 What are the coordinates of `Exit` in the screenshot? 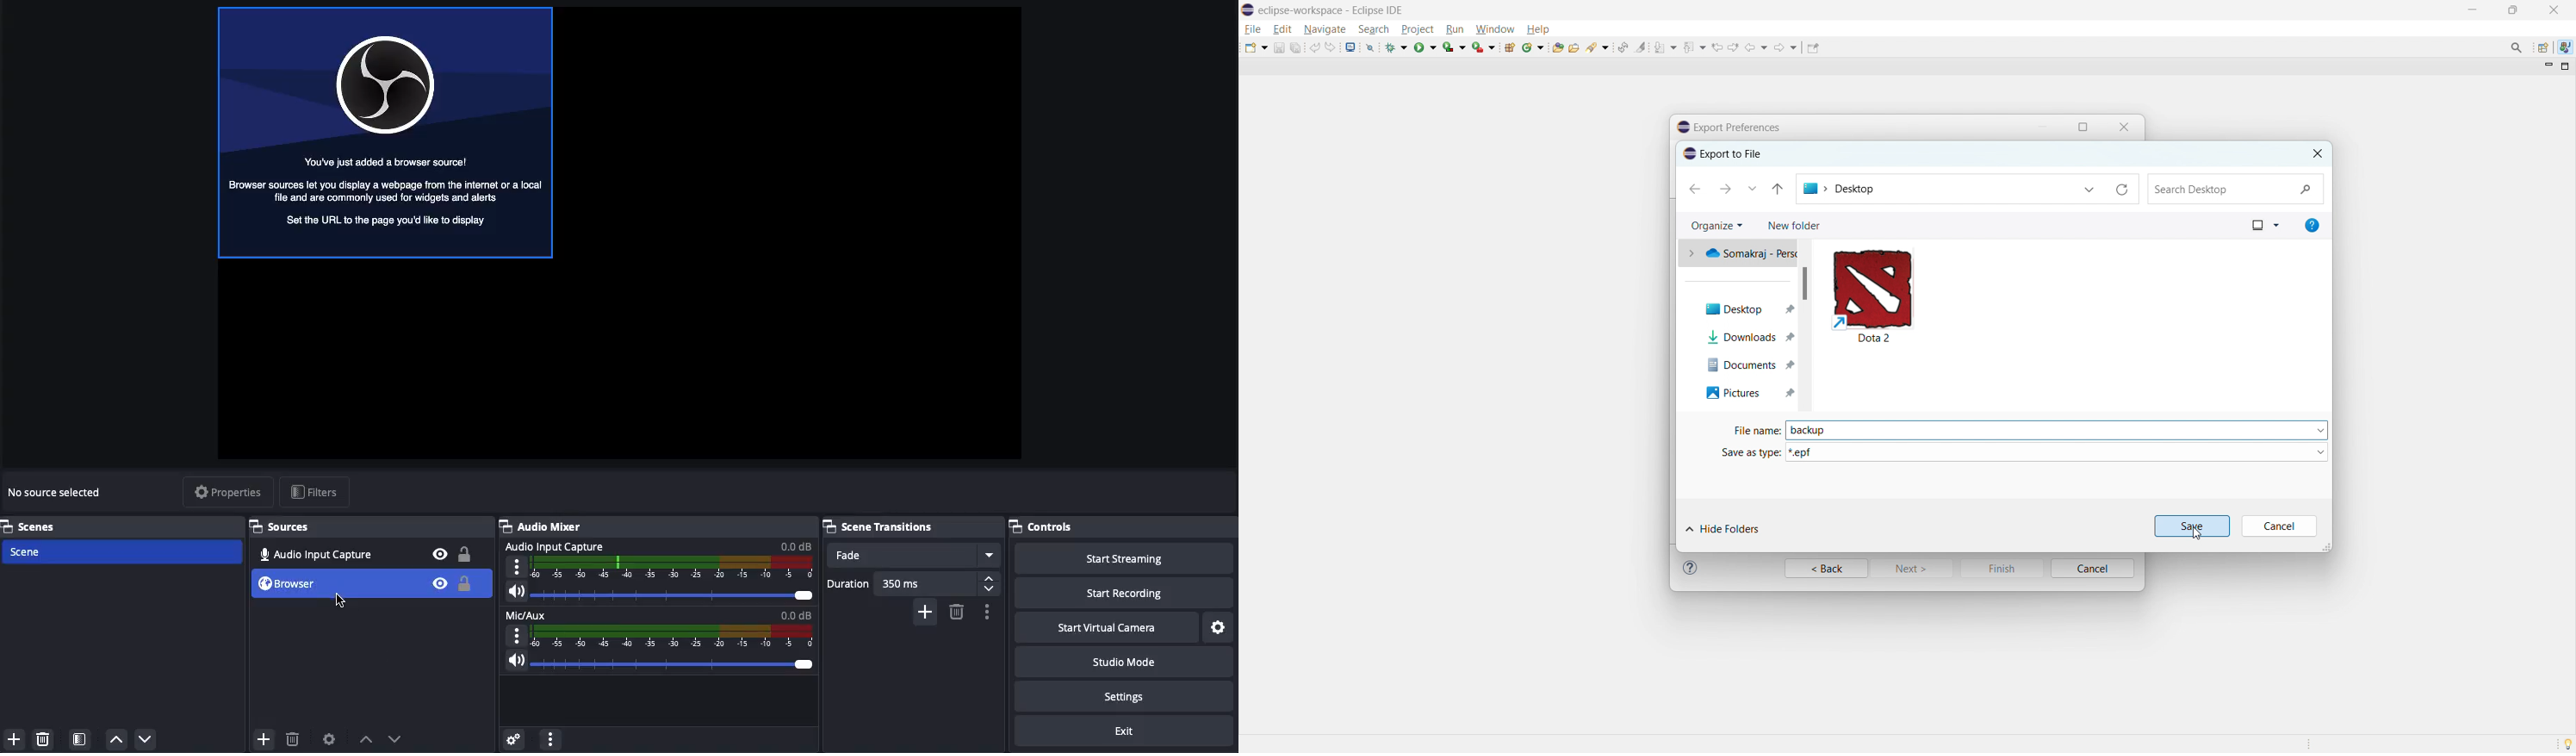 It's located at (1125, 731).